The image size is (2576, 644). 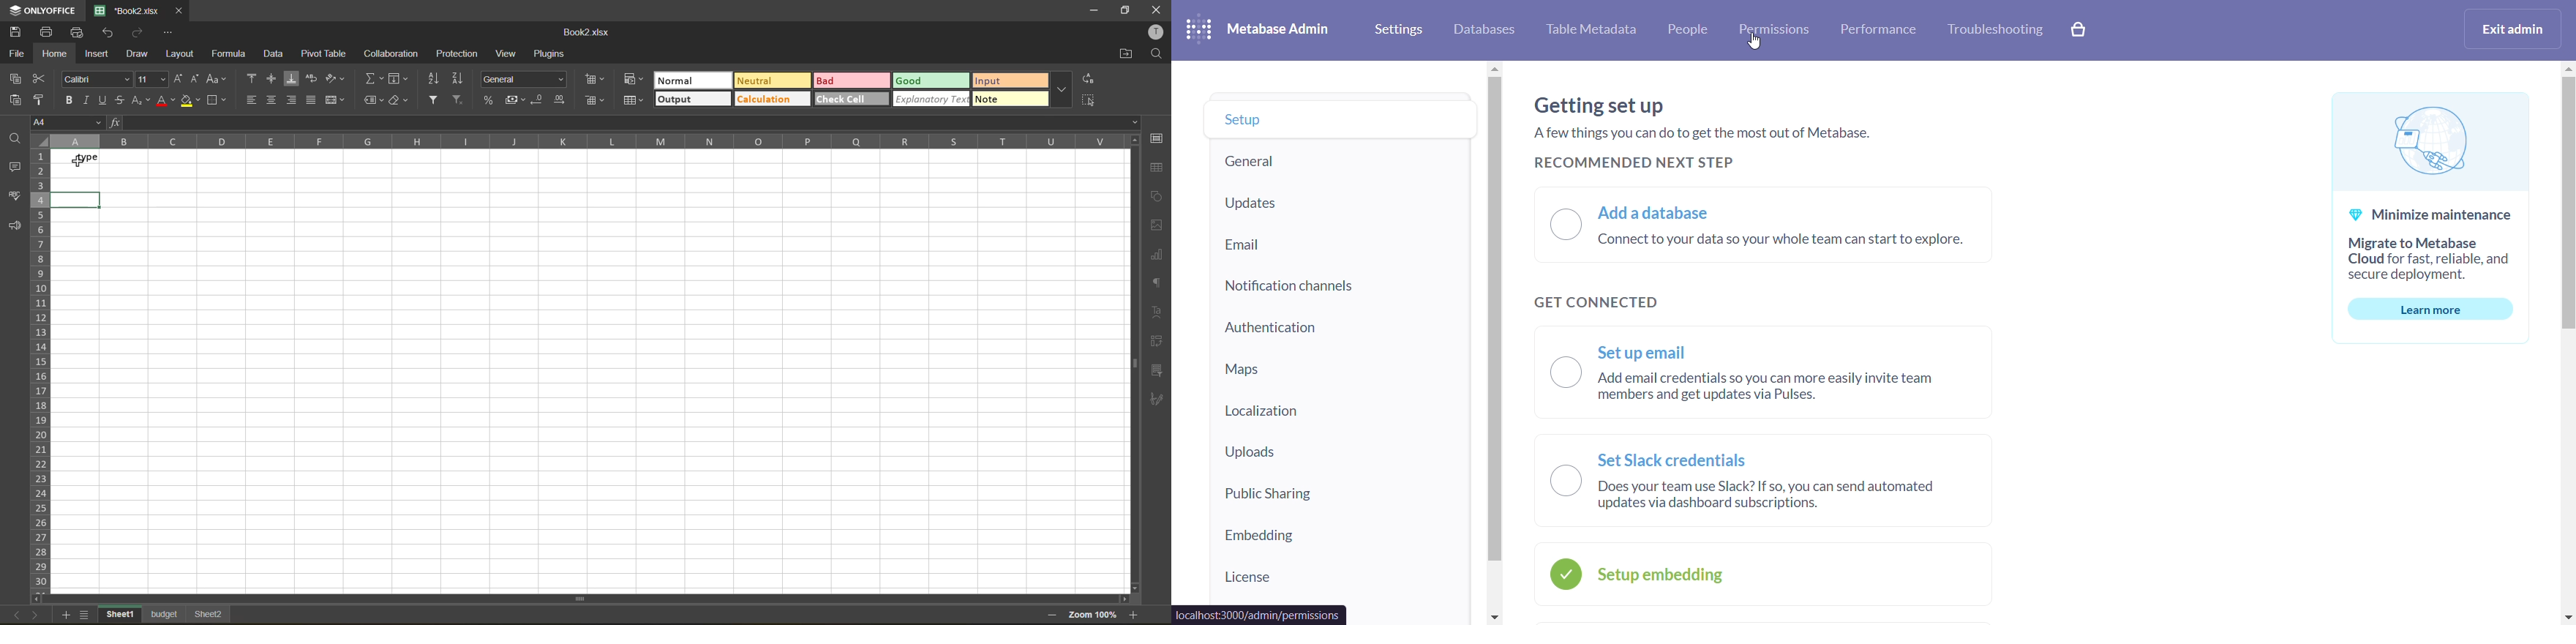 What do you see at coordinates (1400, 29) in the screenshot?
I see `settings` at bounding box center [1400, 29].